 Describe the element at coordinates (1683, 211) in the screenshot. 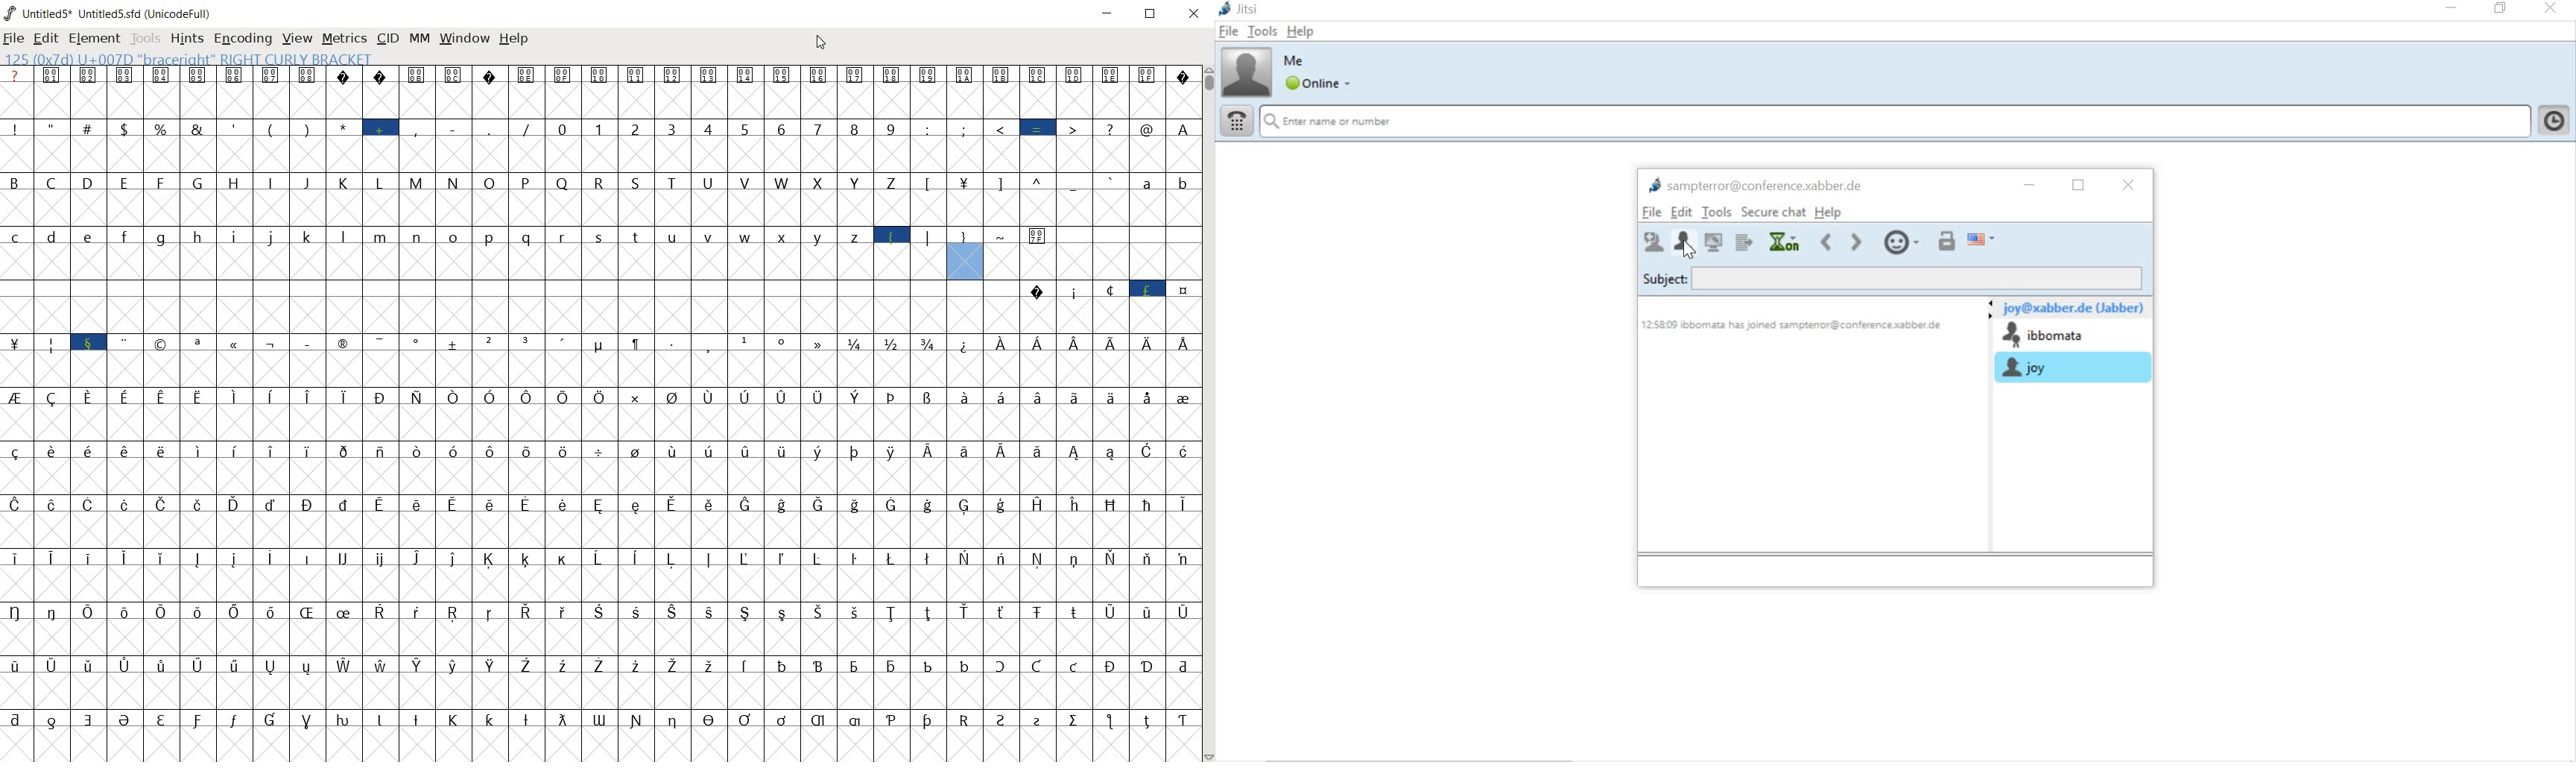

I see `edit` at that location.